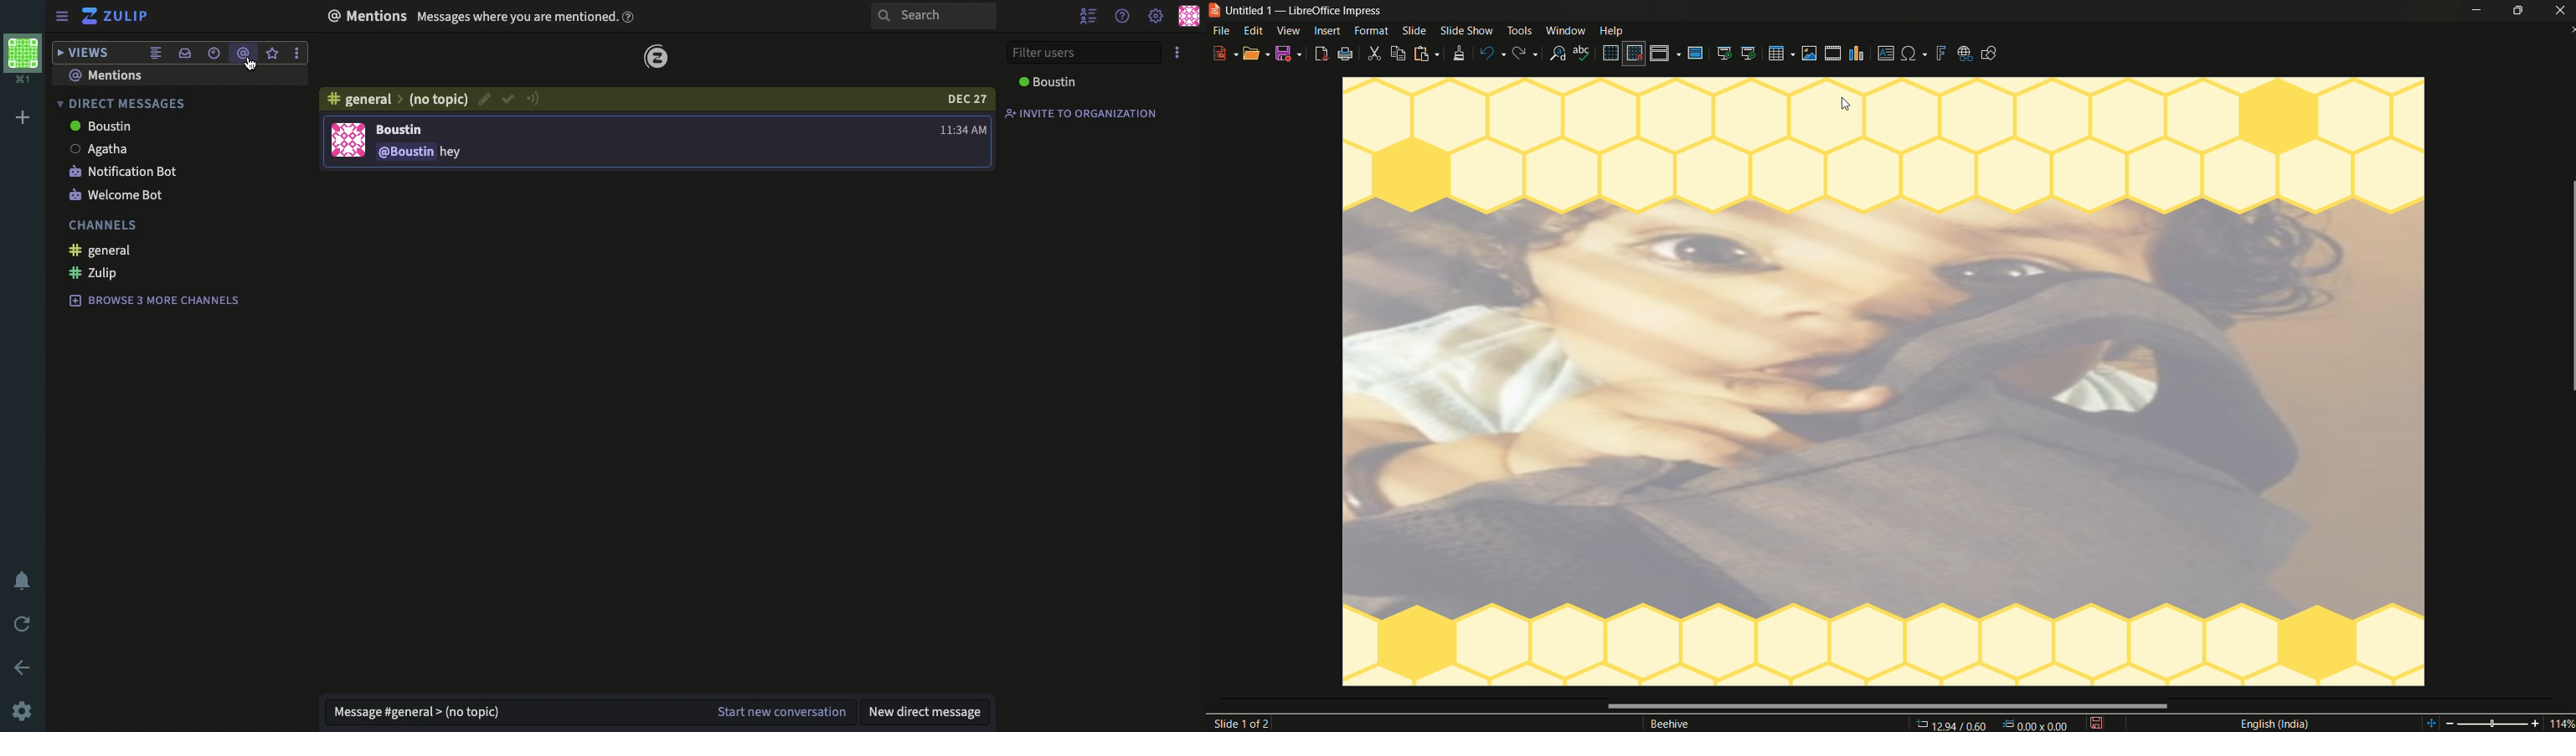  I want to click on insert chart, so click(1859, 53).